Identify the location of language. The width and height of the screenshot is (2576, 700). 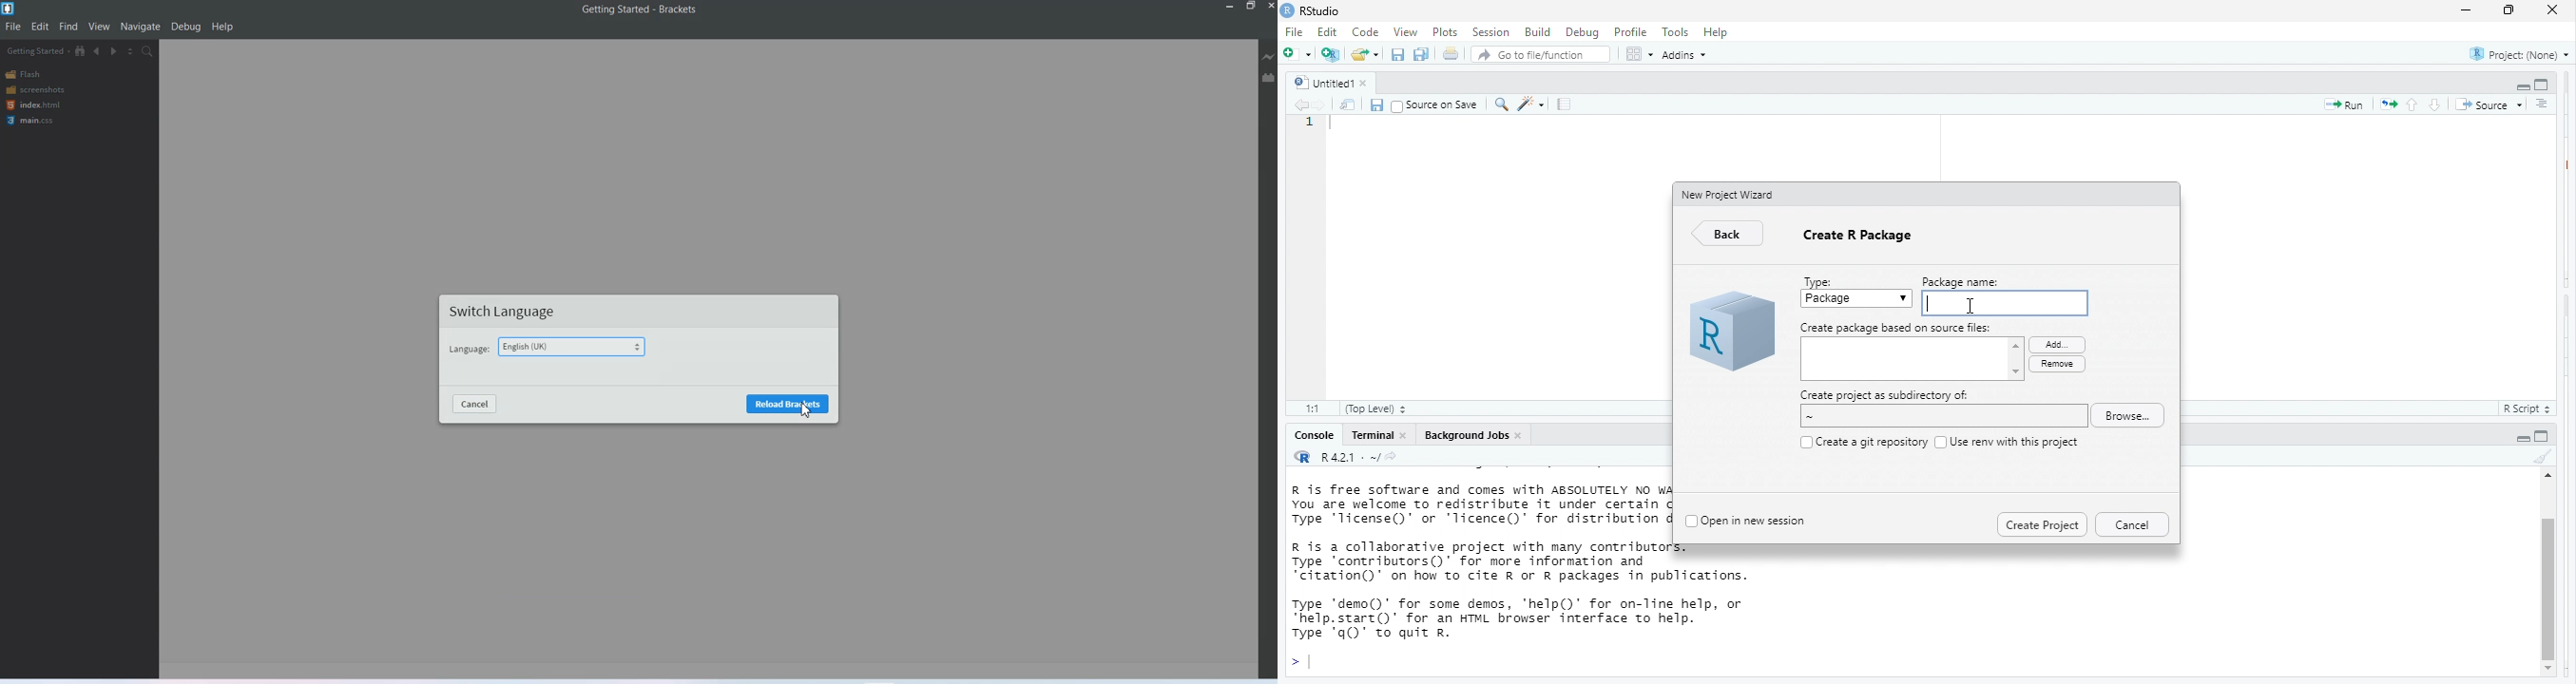
(469, 350).